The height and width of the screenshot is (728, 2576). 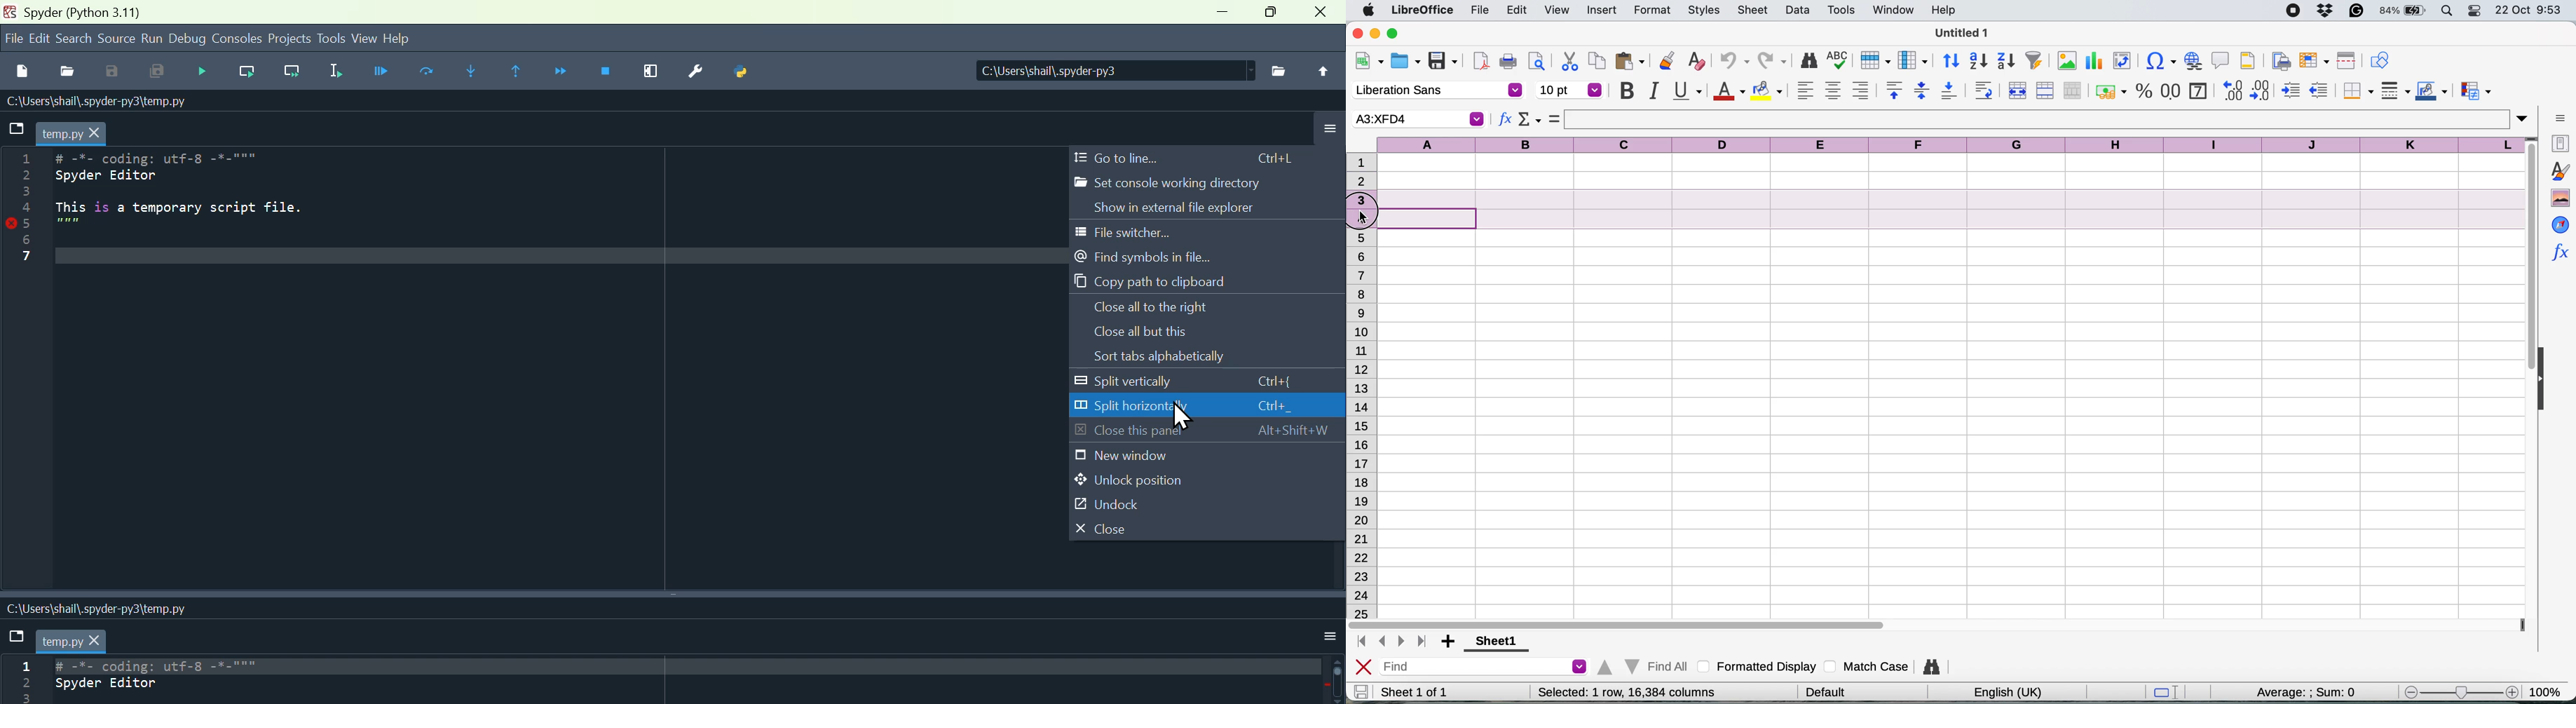 I want to click on fill colour, so click(x=1769, y=91).